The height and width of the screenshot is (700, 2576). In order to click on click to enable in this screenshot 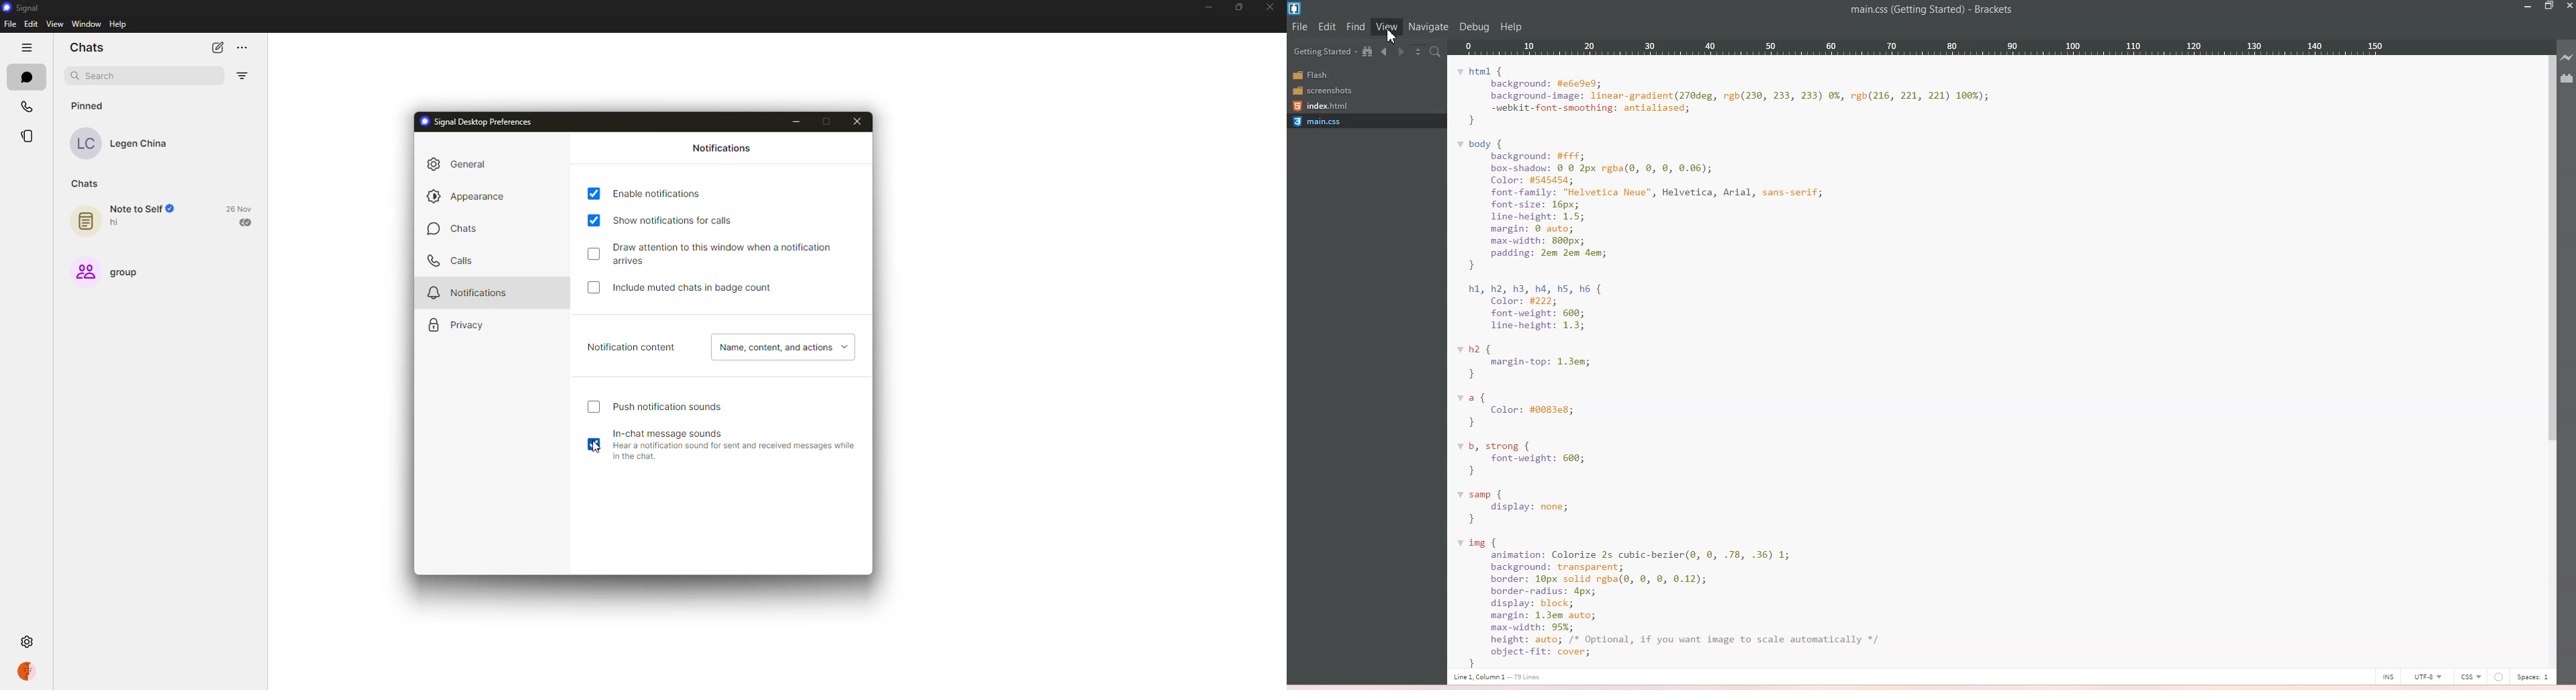, I will do `click(592, 407)`.